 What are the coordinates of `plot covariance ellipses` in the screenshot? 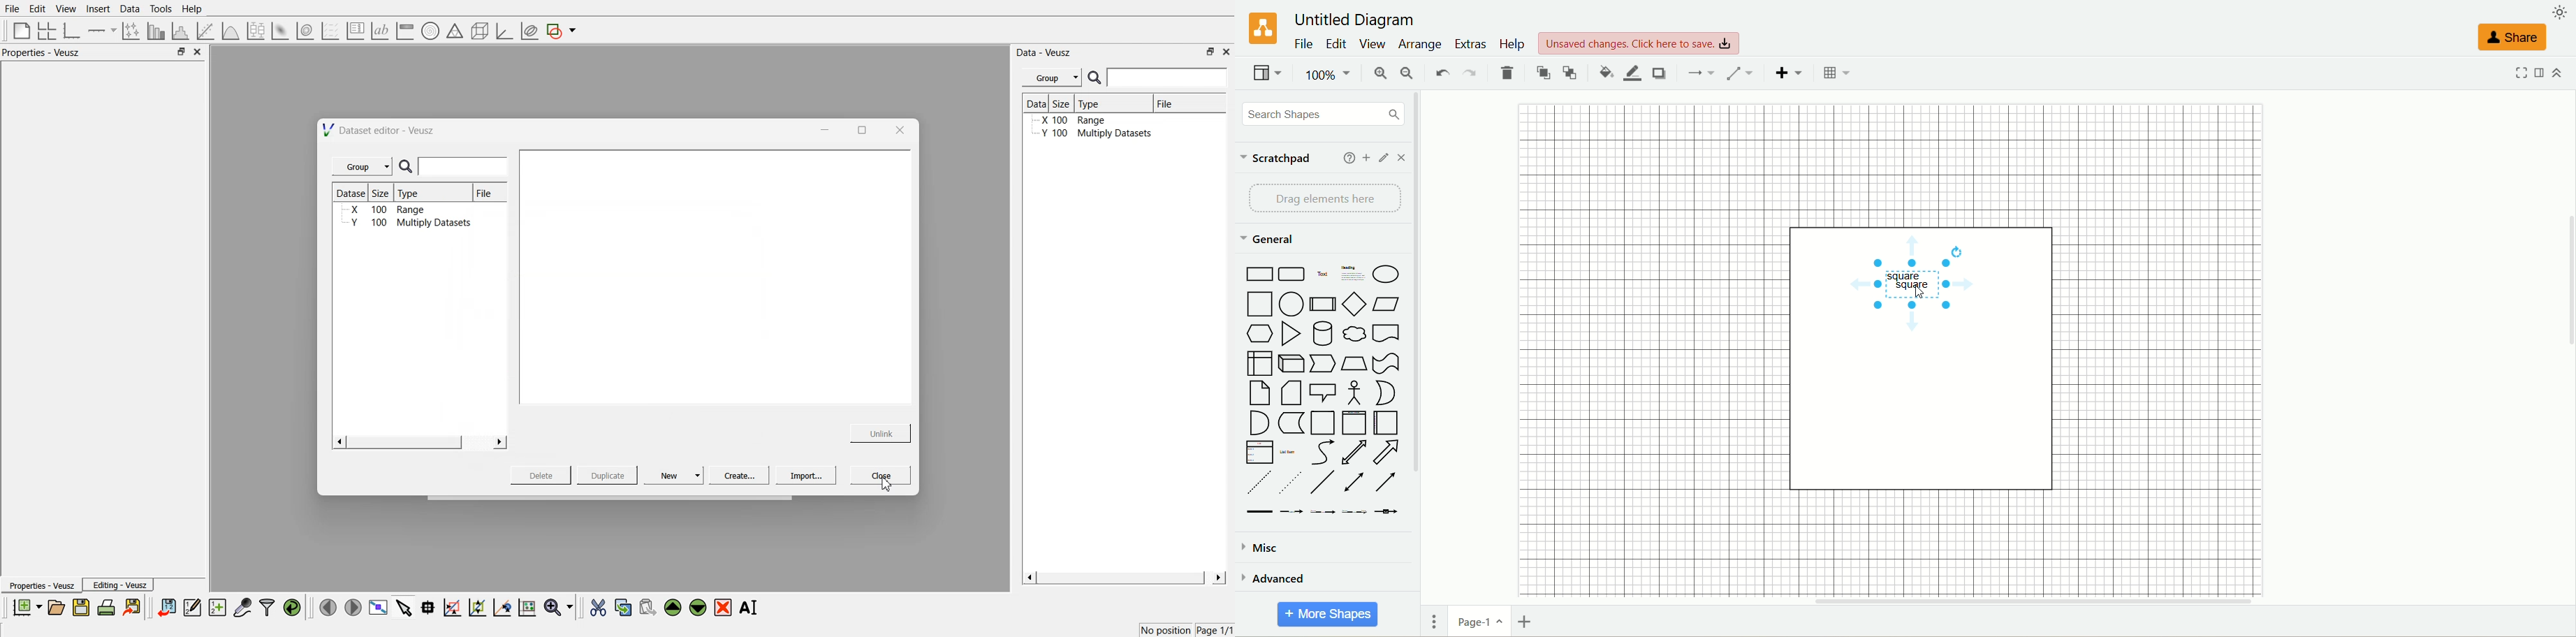 It's located at (529, 32).